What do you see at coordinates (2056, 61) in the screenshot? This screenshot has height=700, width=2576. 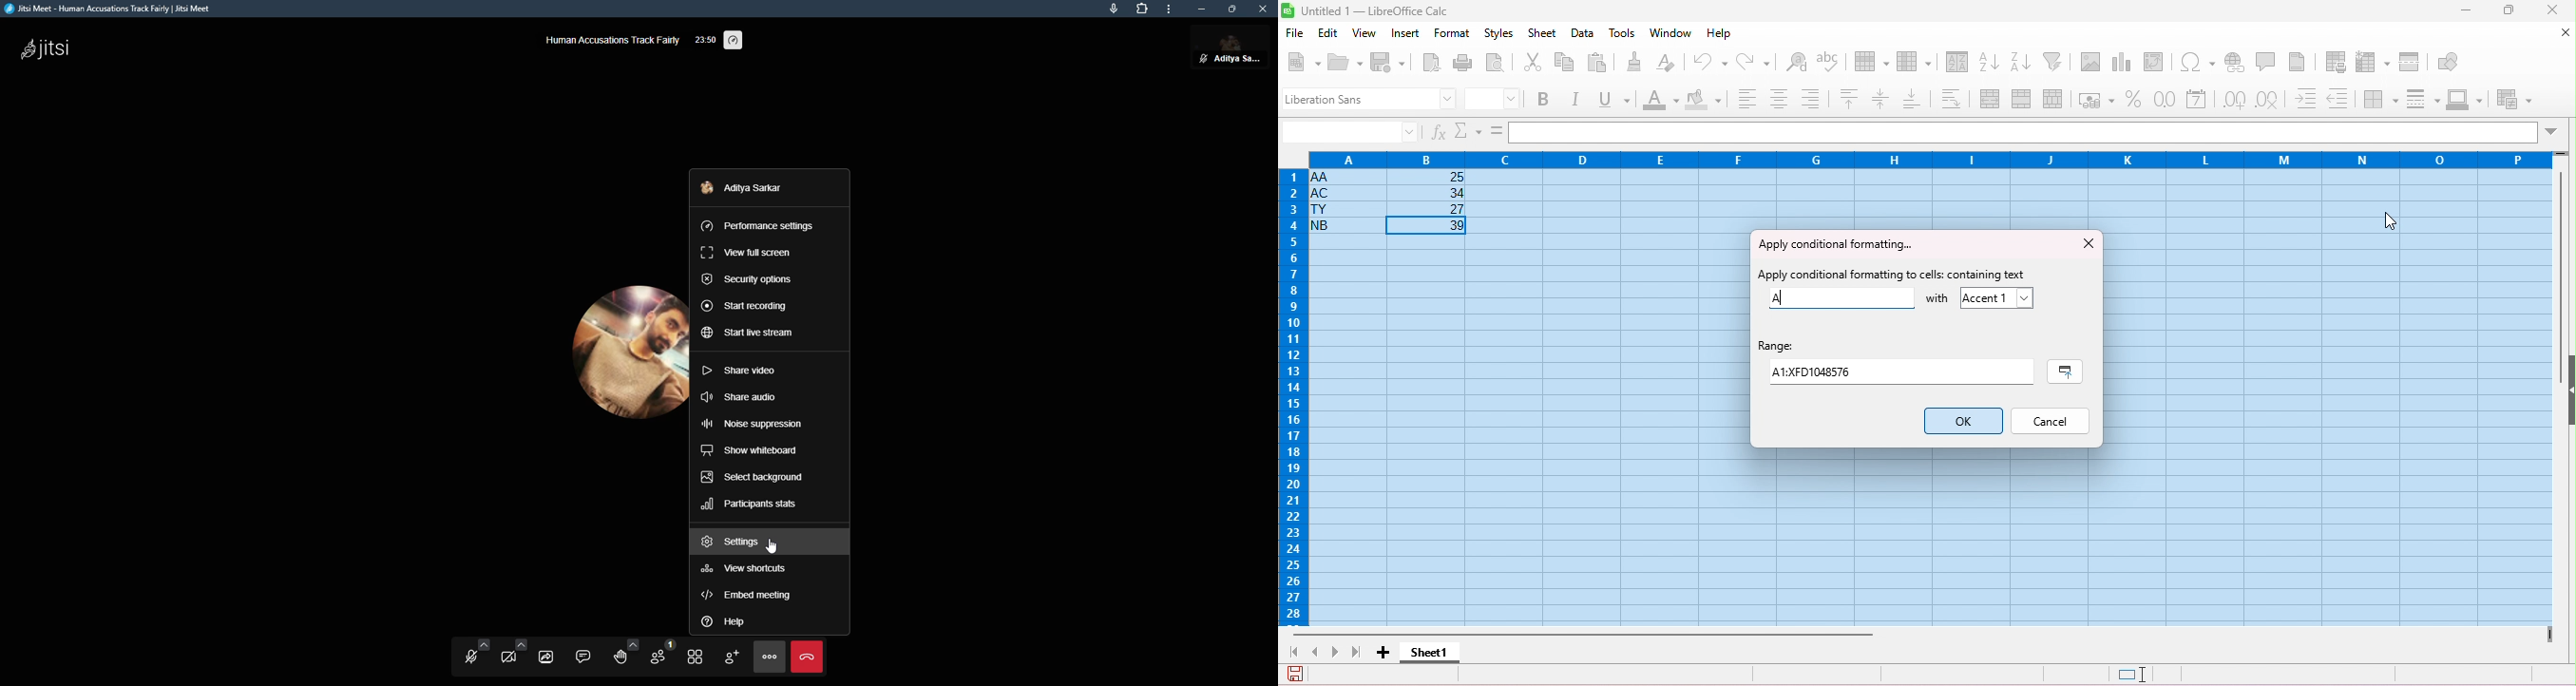 I see `filter` at bounding box center [2056, 61].